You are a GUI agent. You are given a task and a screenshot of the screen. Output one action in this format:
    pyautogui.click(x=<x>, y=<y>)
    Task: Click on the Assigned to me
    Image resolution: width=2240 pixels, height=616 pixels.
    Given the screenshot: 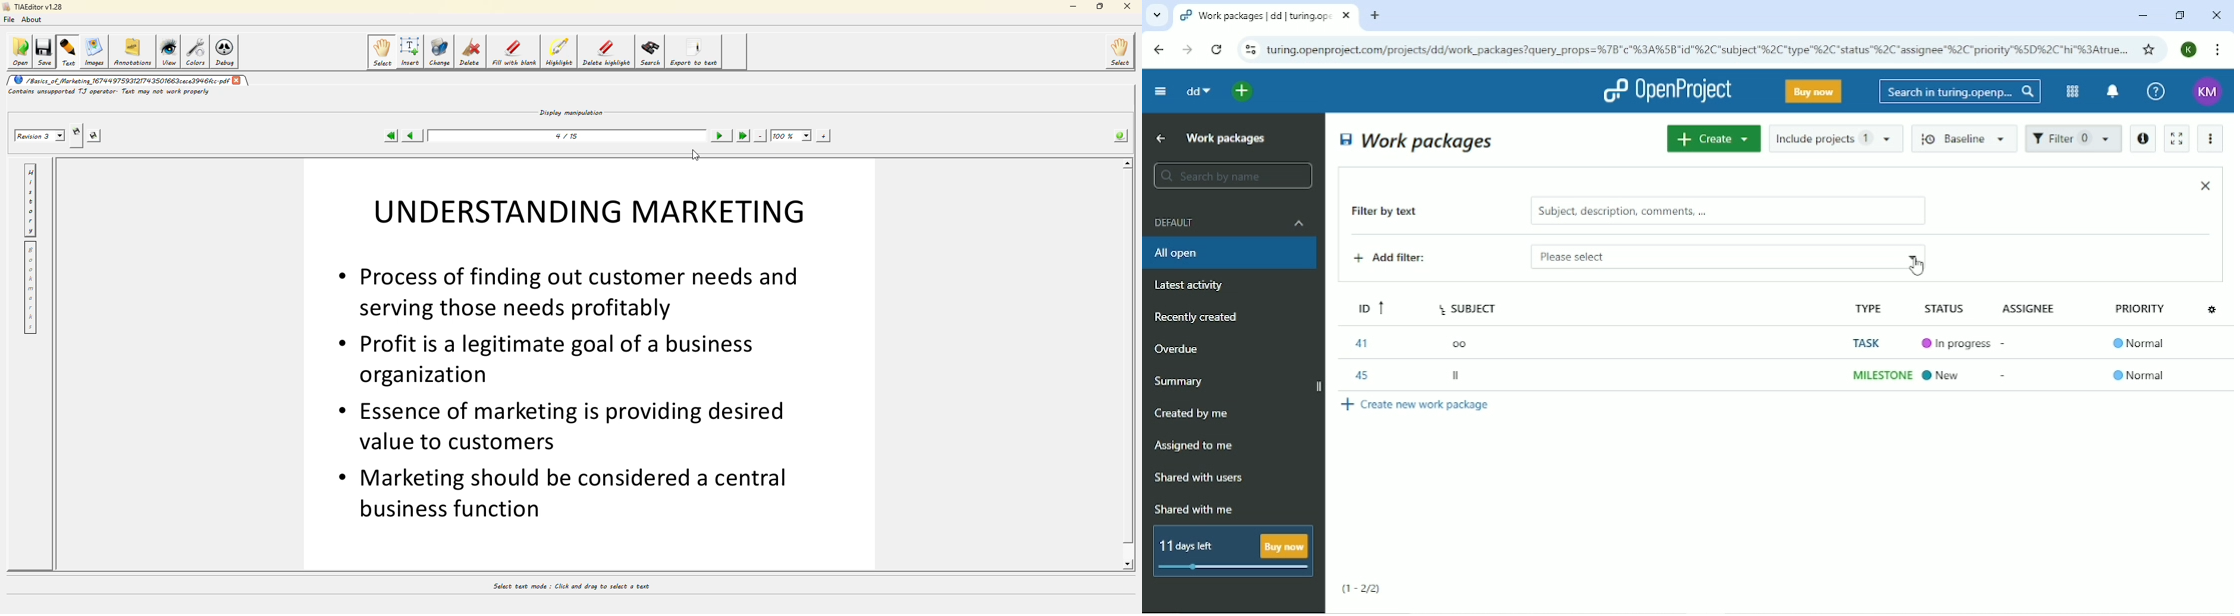 What is the action you would take?
    pyautogui.click(x=1195, y=446)
    